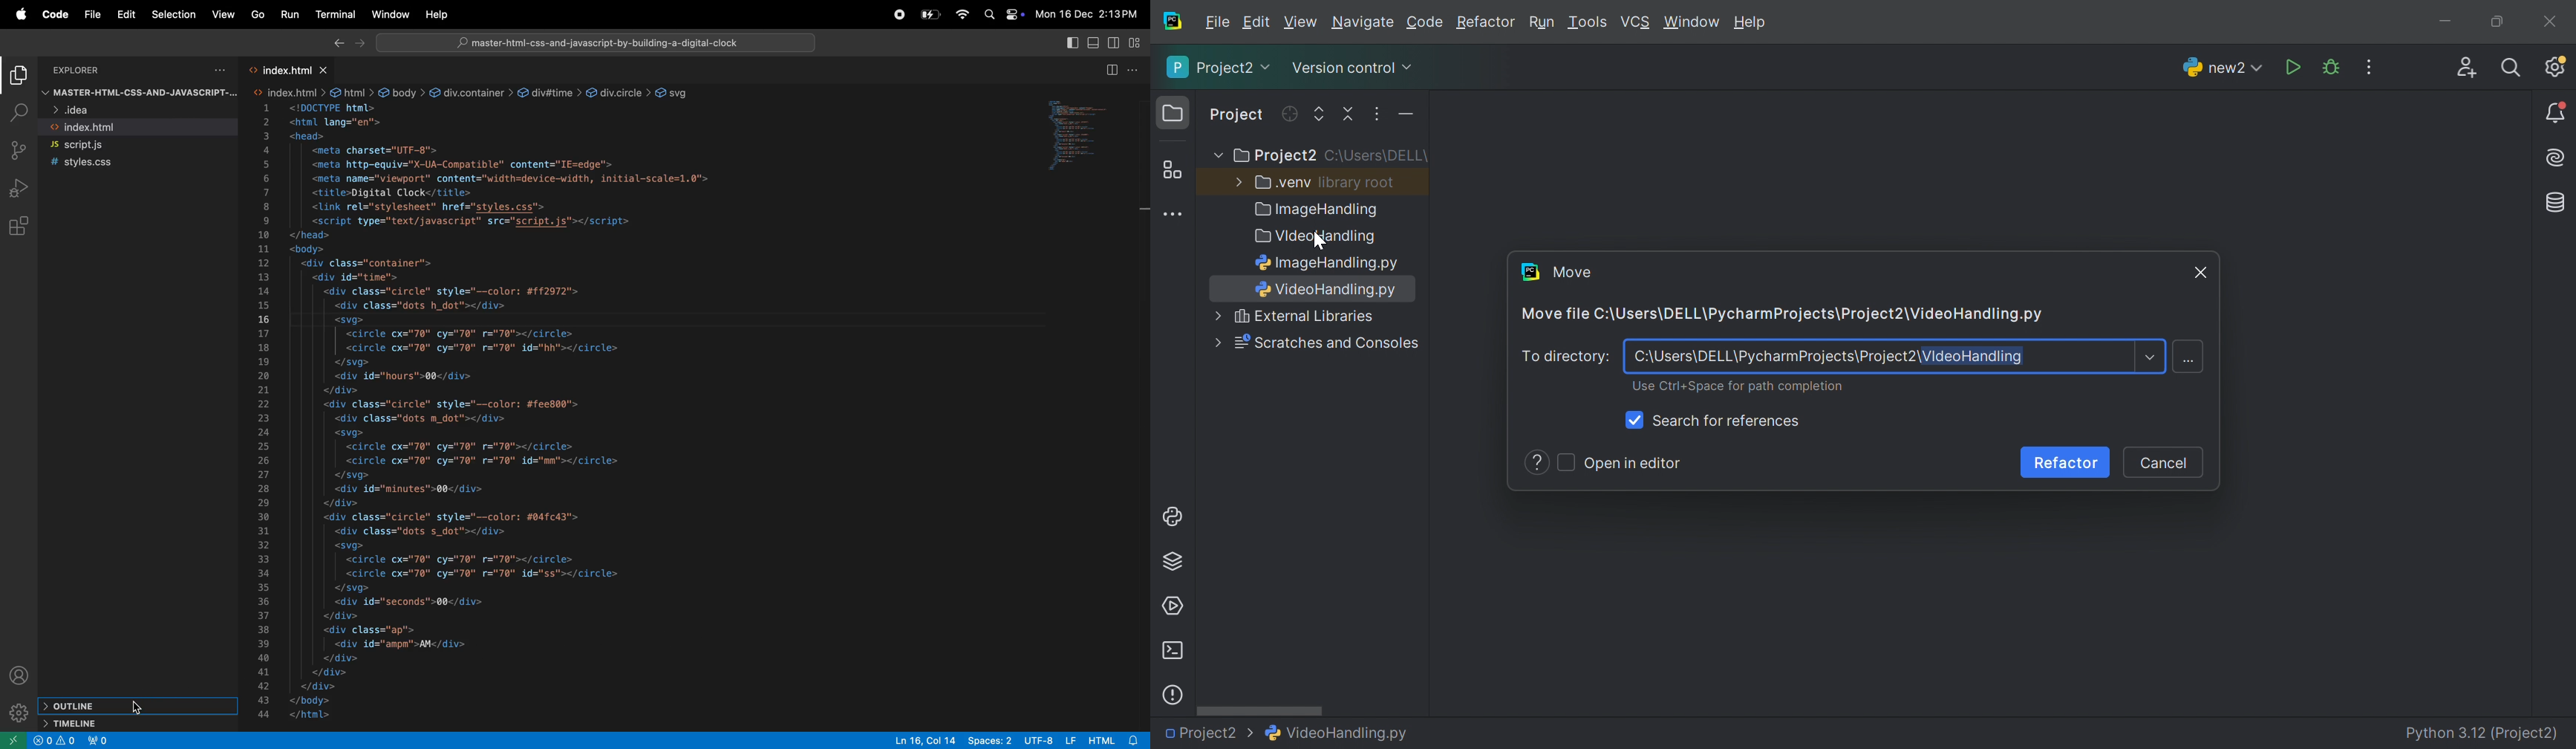  I want to click on Checbox, so click(1567, 462).